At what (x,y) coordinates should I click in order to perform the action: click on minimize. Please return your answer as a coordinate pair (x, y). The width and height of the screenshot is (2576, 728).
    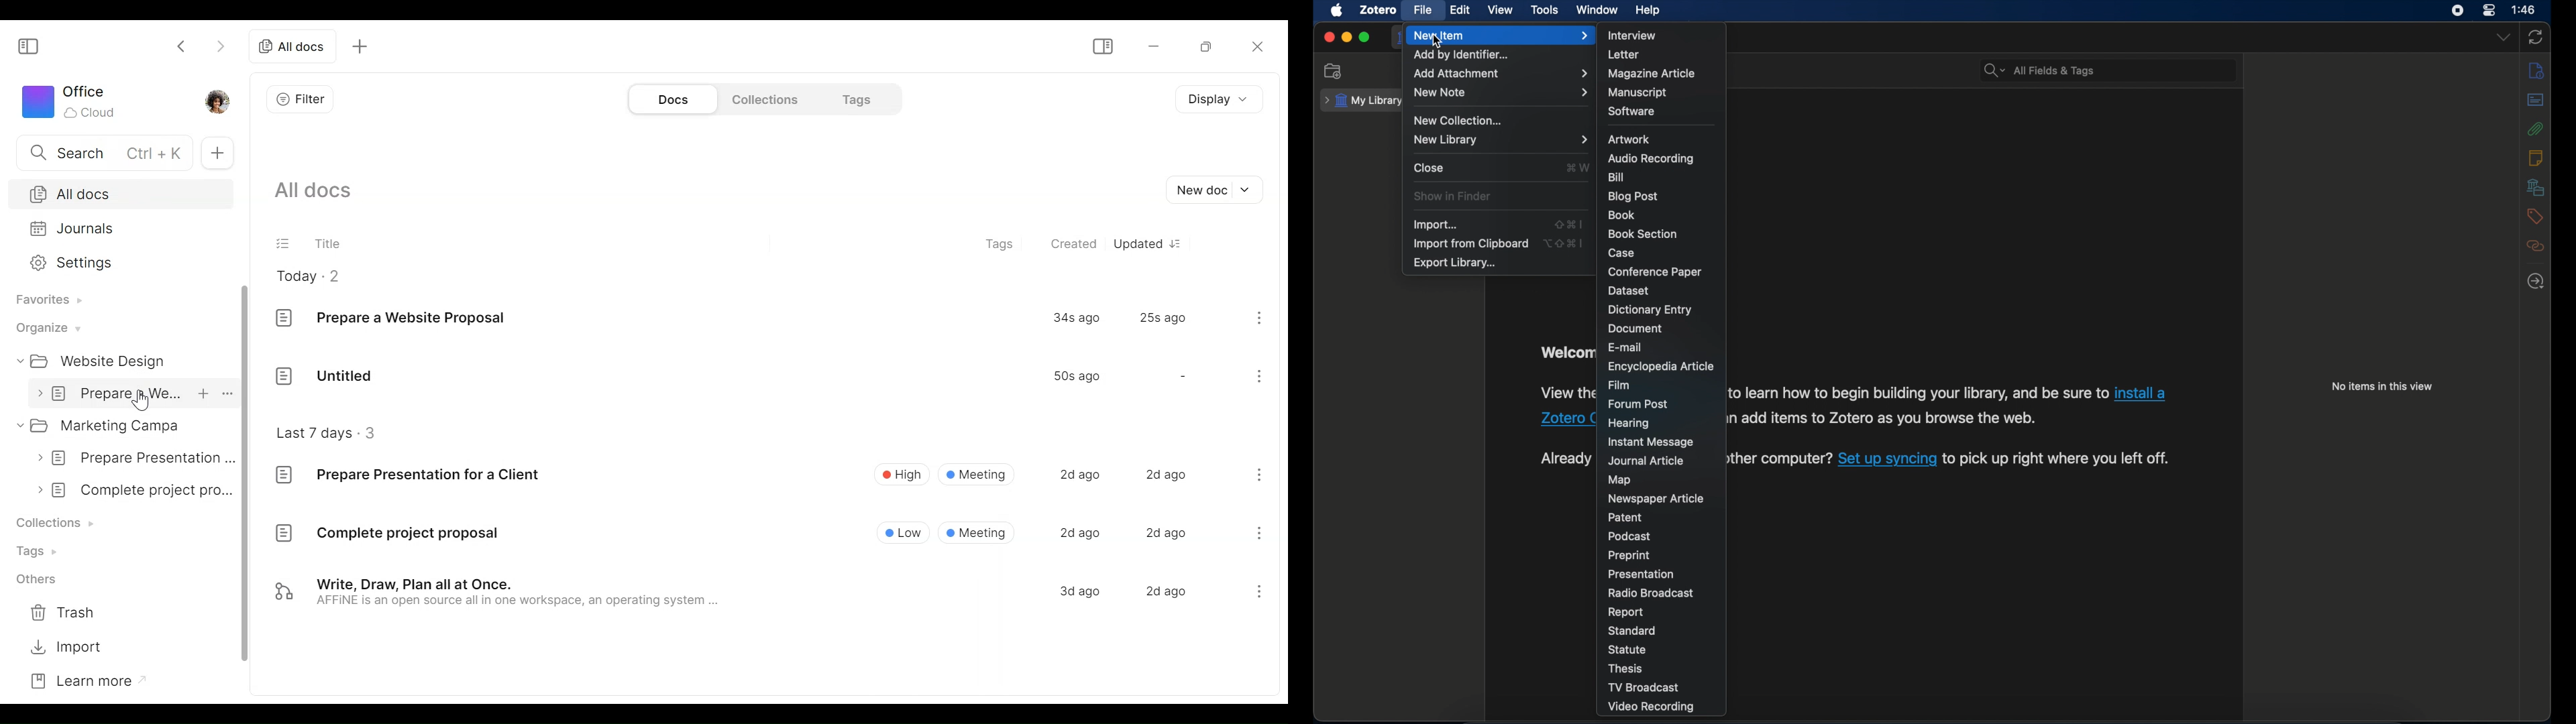
    Looking at the image, I should click on (1157, 46).